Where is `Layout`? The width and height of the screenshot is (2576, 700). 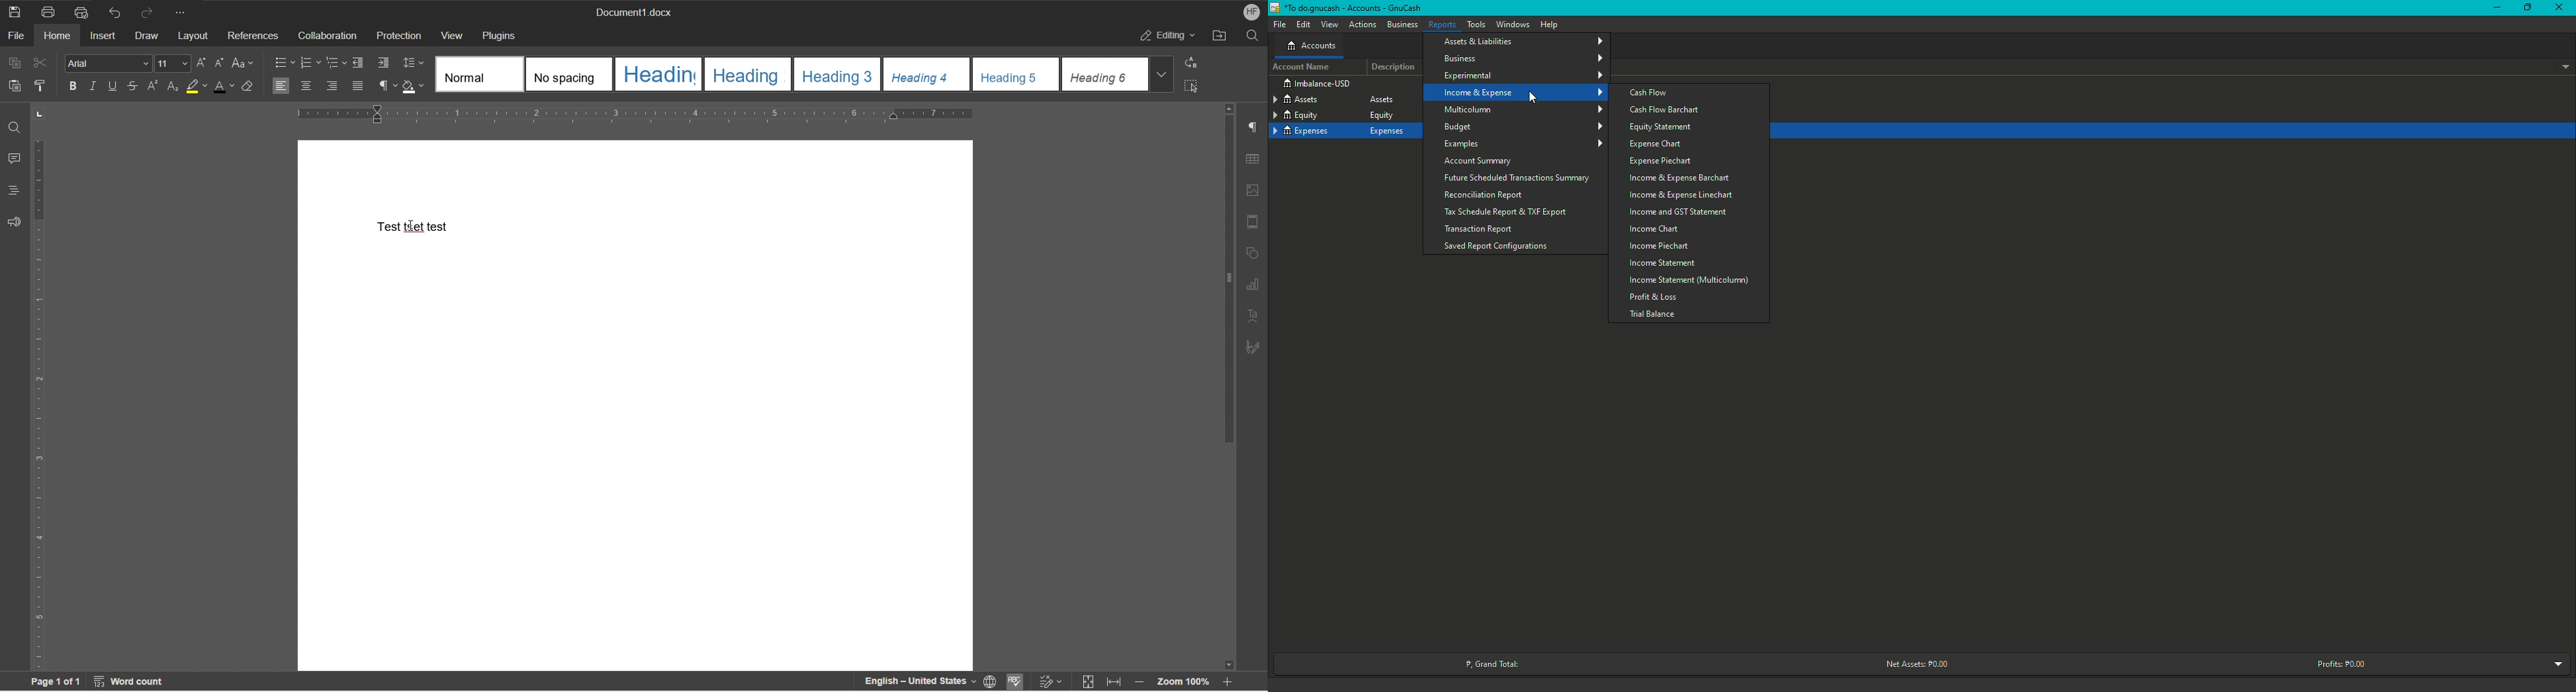
Layout is located at coordinates (195, 36).